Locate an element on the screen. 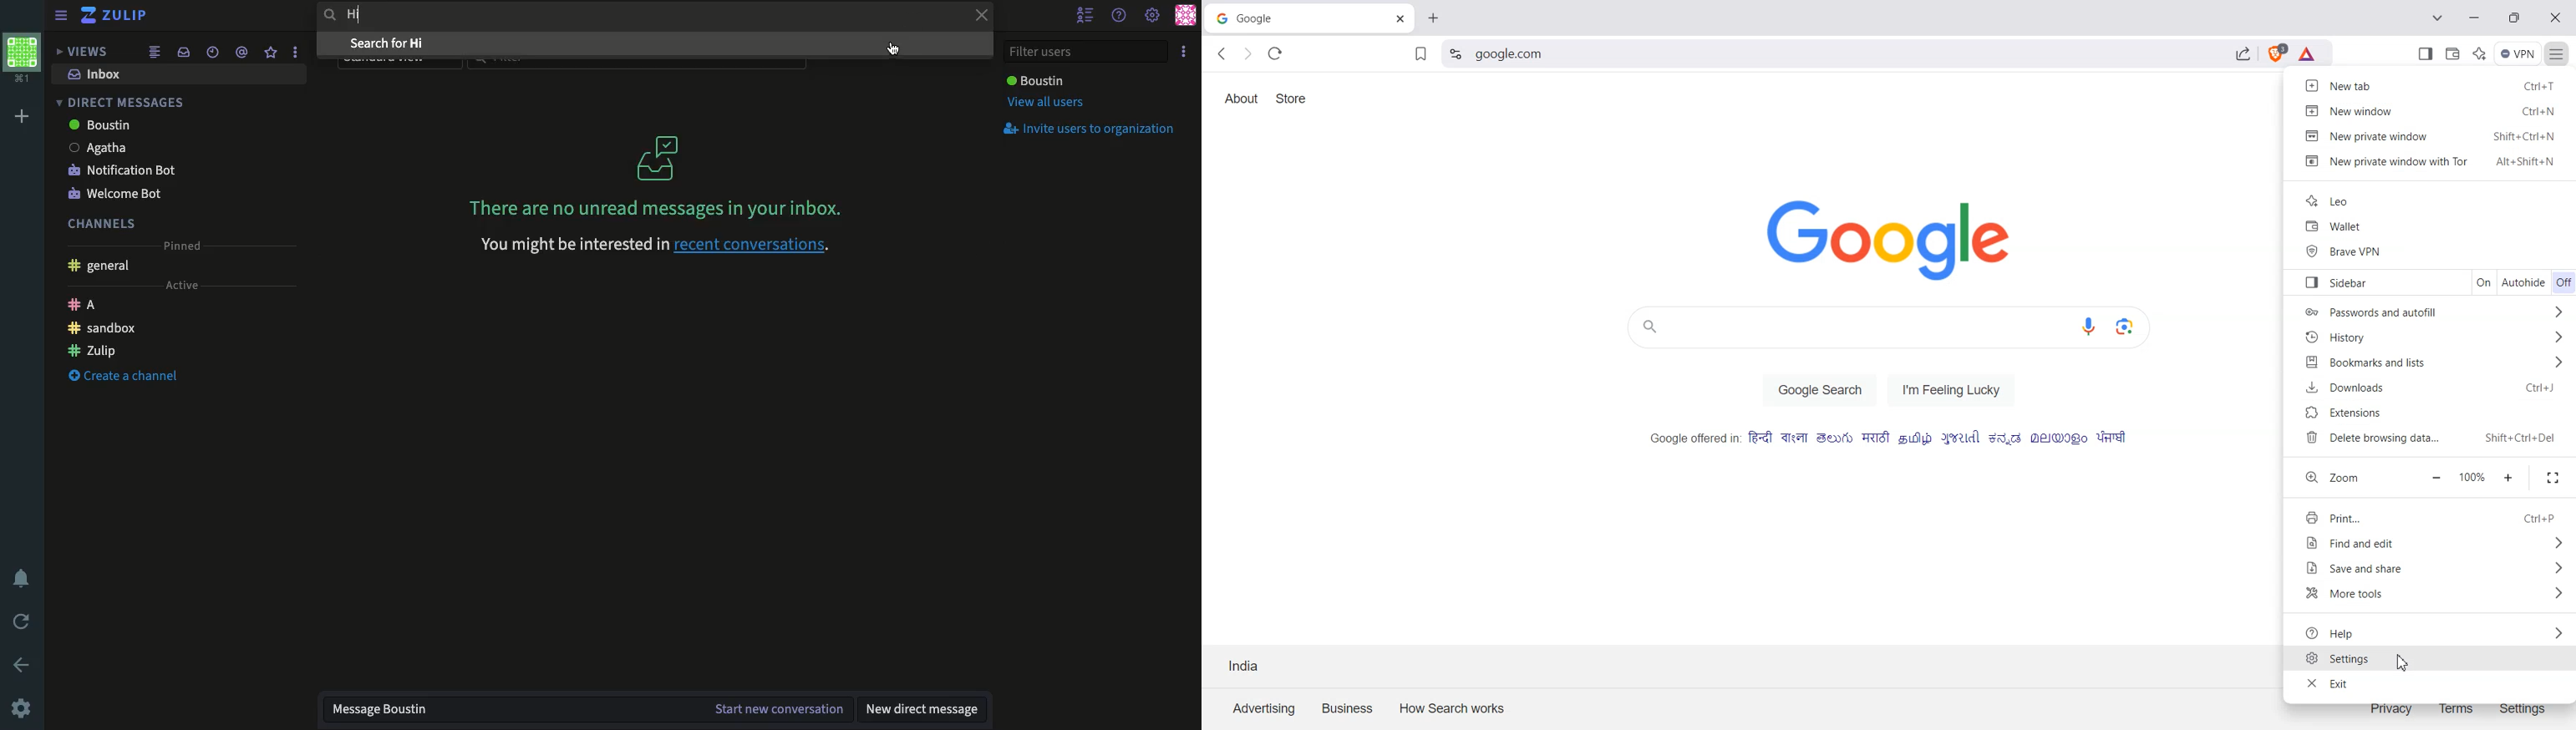 The image size is (2576, 756). Wallet is located at coordinates (2453, 52).